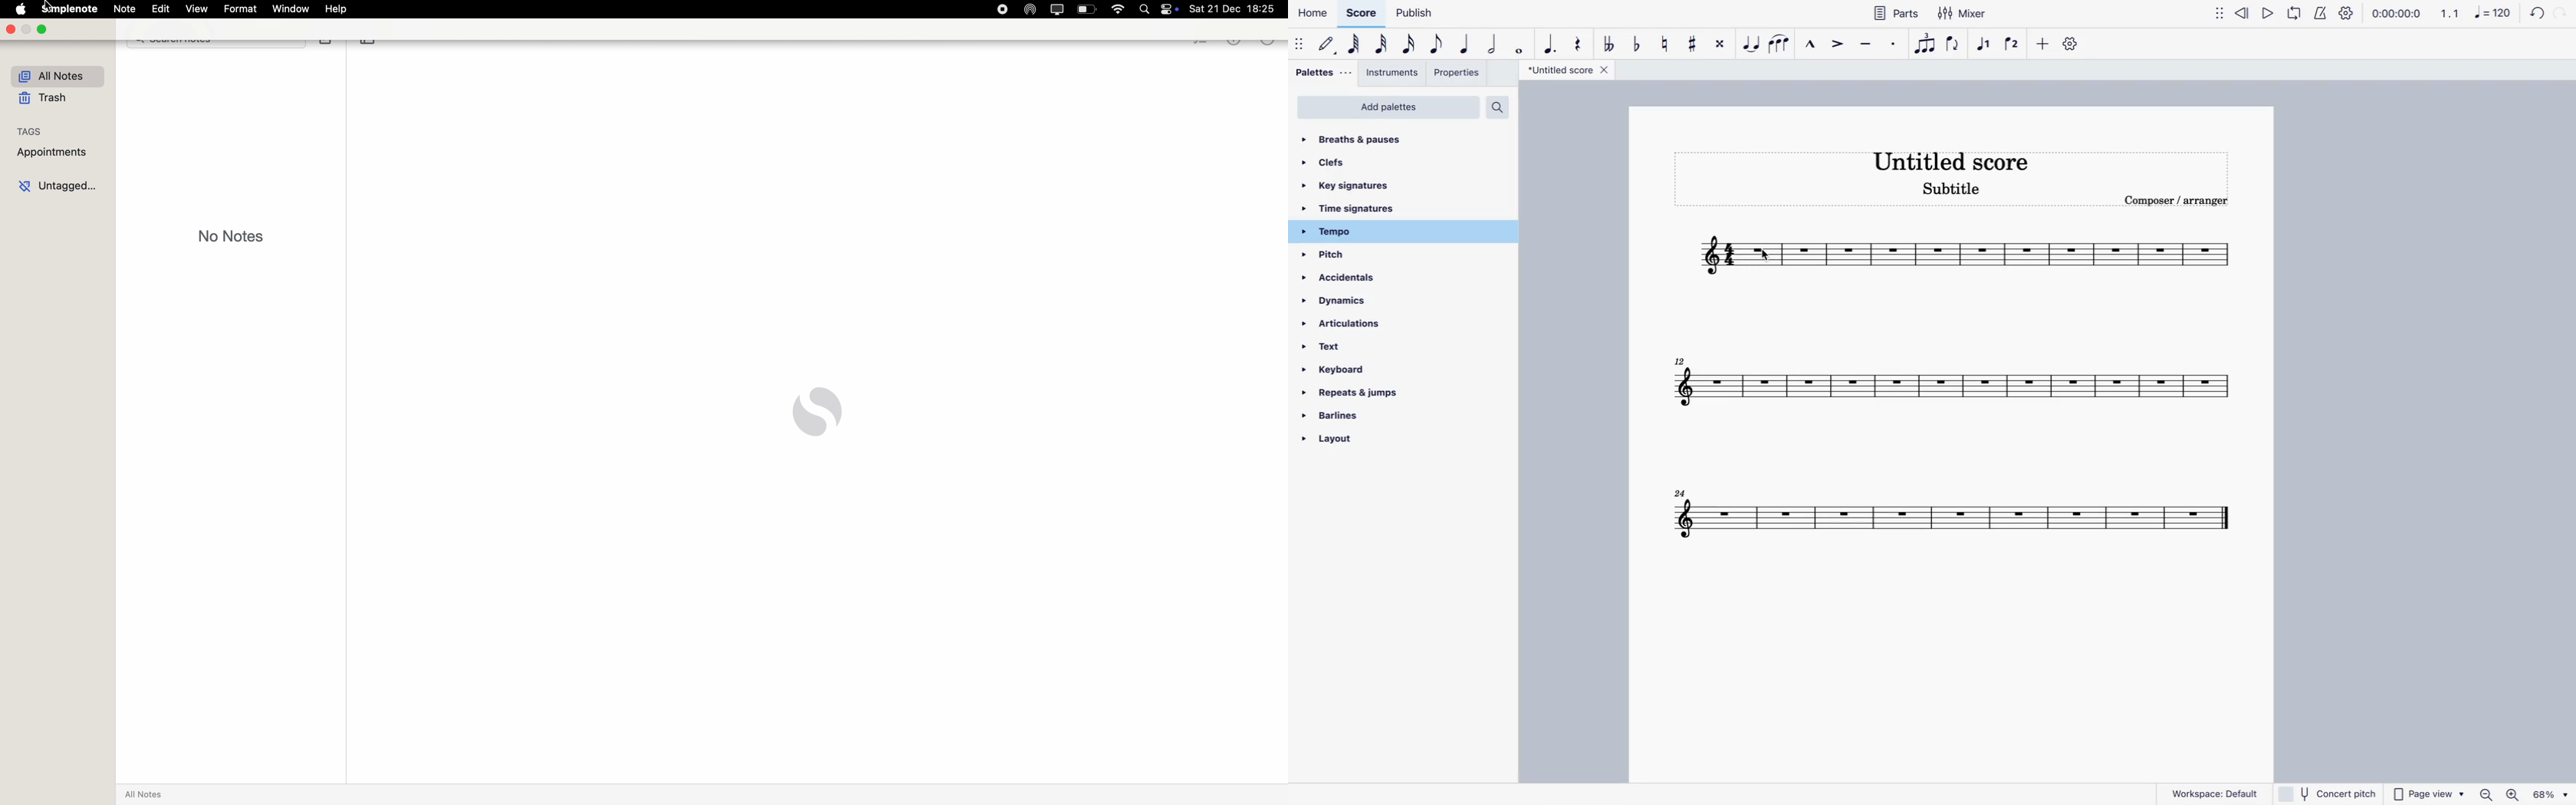  Describe the element at coordinates (1372, 327) in the screenshot. I see `articulations` at that location.